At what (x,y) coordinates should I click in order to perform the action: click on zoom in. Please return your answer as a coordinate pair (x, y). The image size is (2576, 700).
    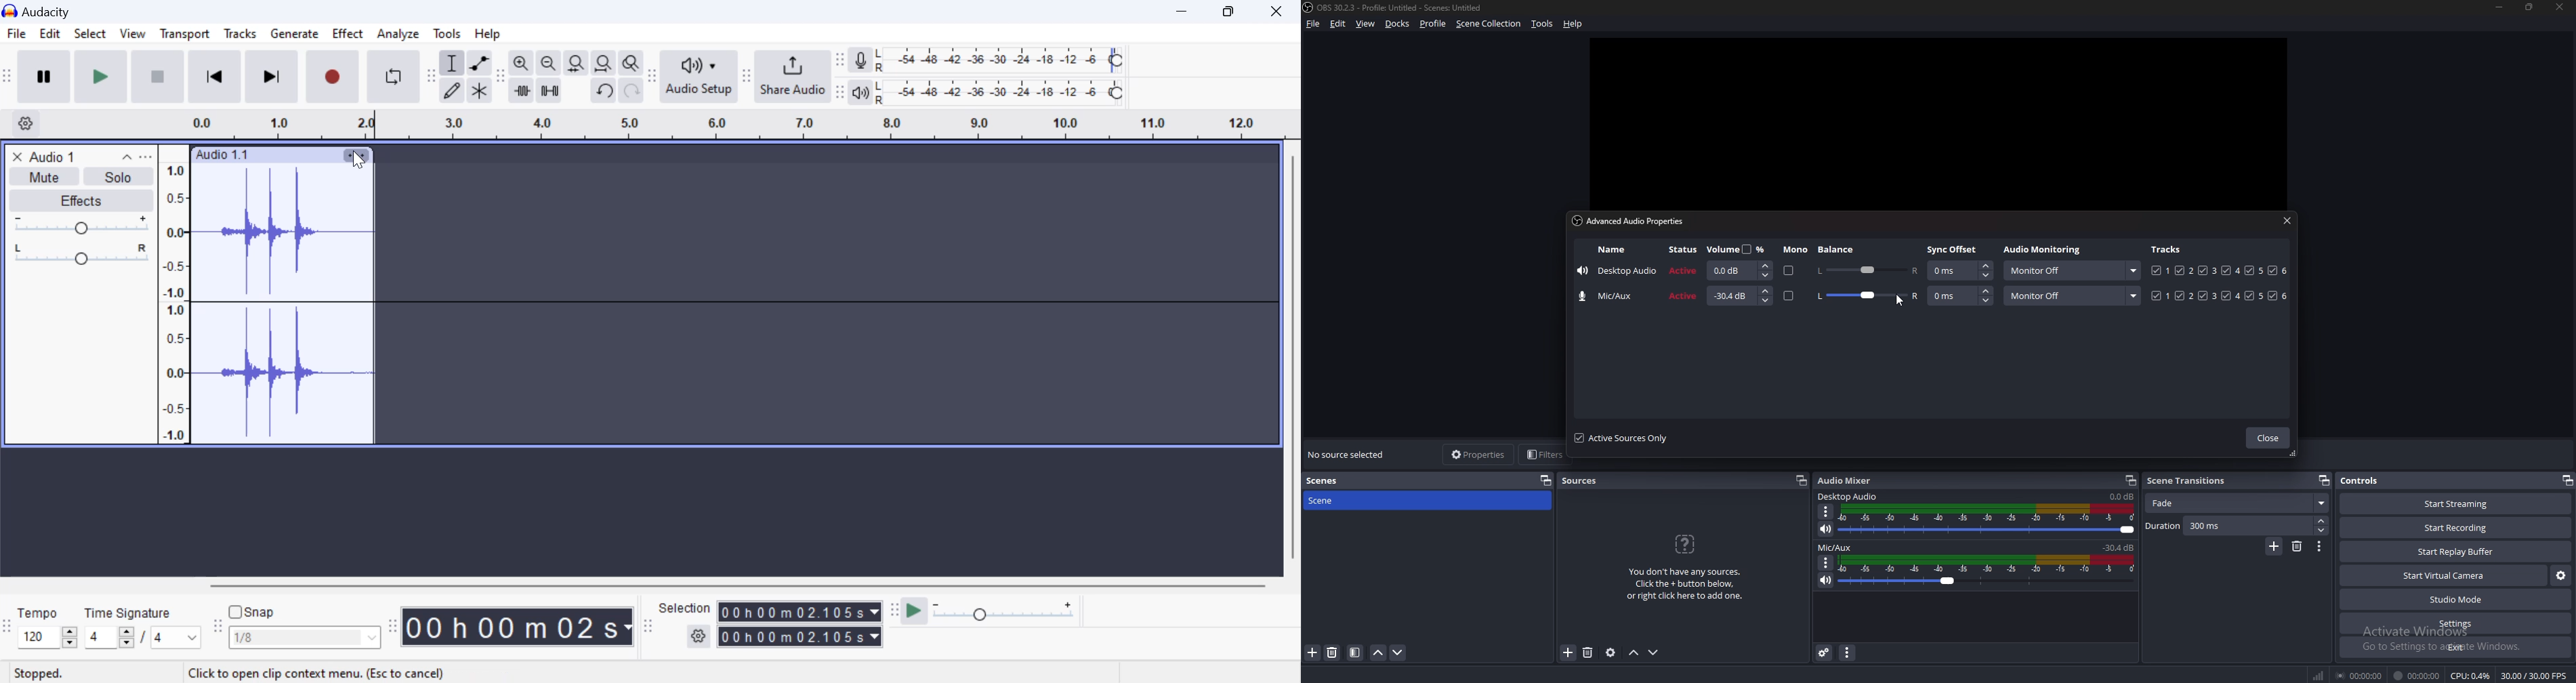
    Looking at the image, I should click on (521, 64).